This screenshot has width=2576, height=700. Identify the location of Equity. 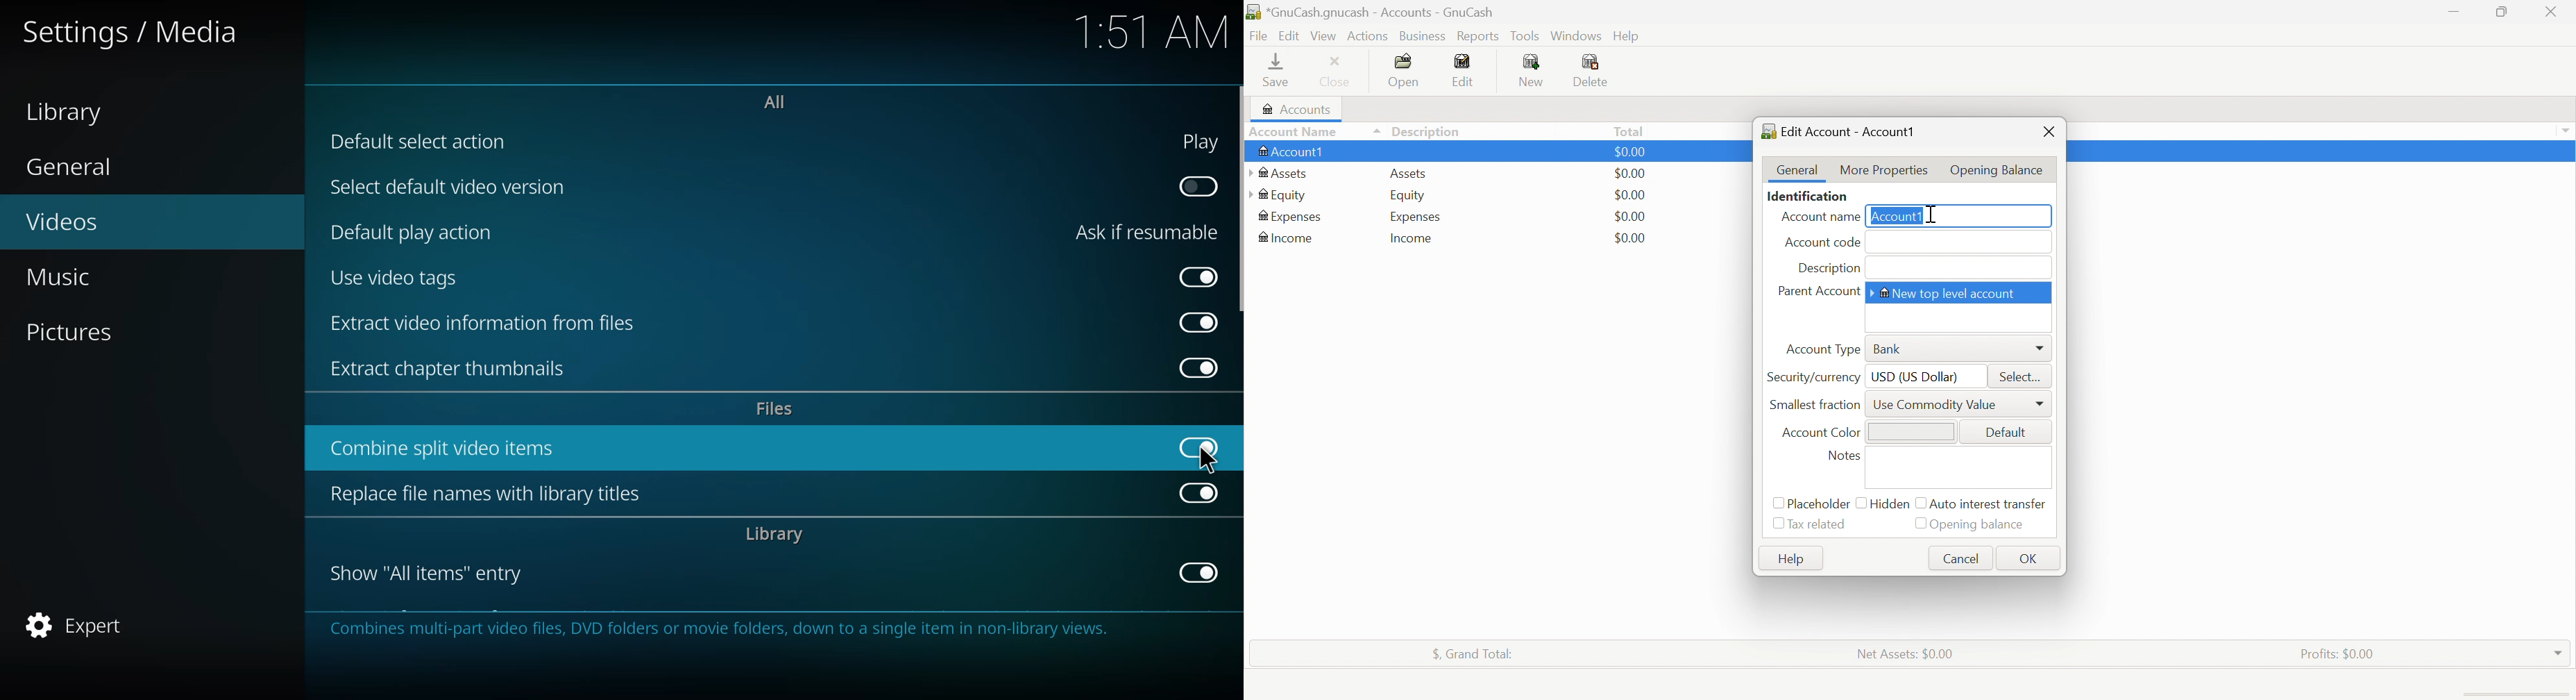
(1285, 196).